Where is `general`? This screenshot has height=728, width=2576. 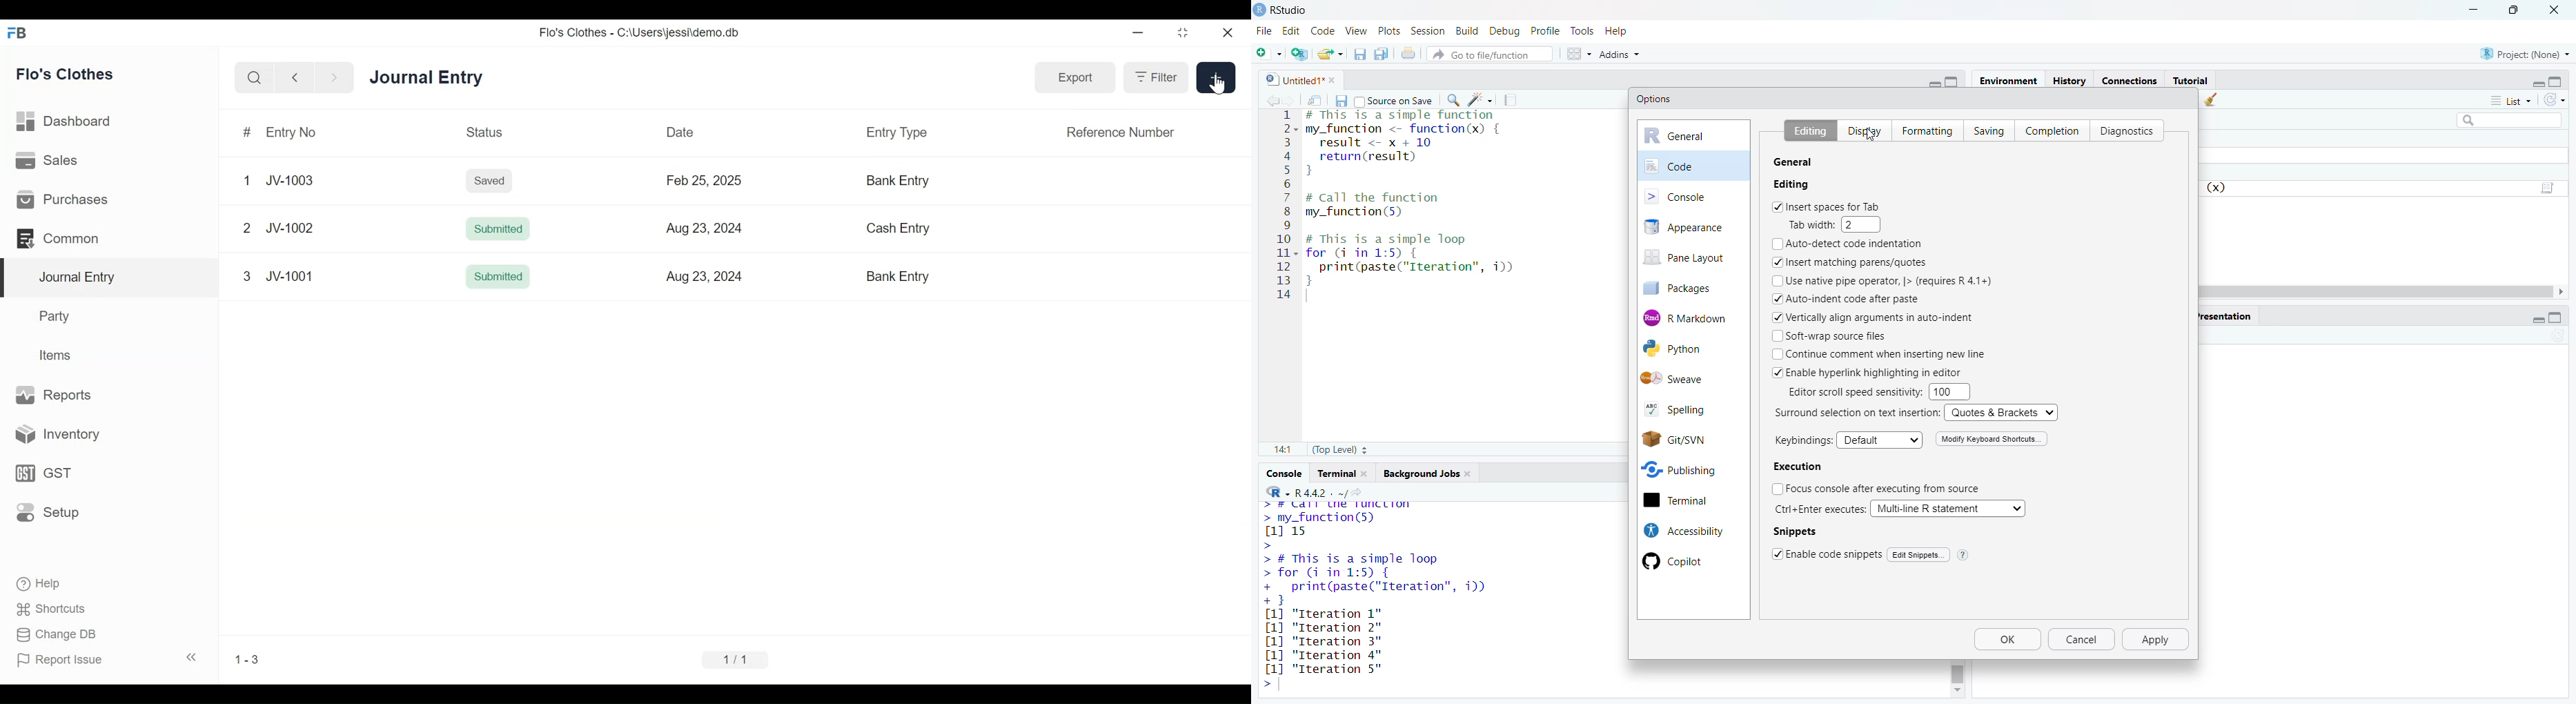 general is located at coordinates (1694, 136).